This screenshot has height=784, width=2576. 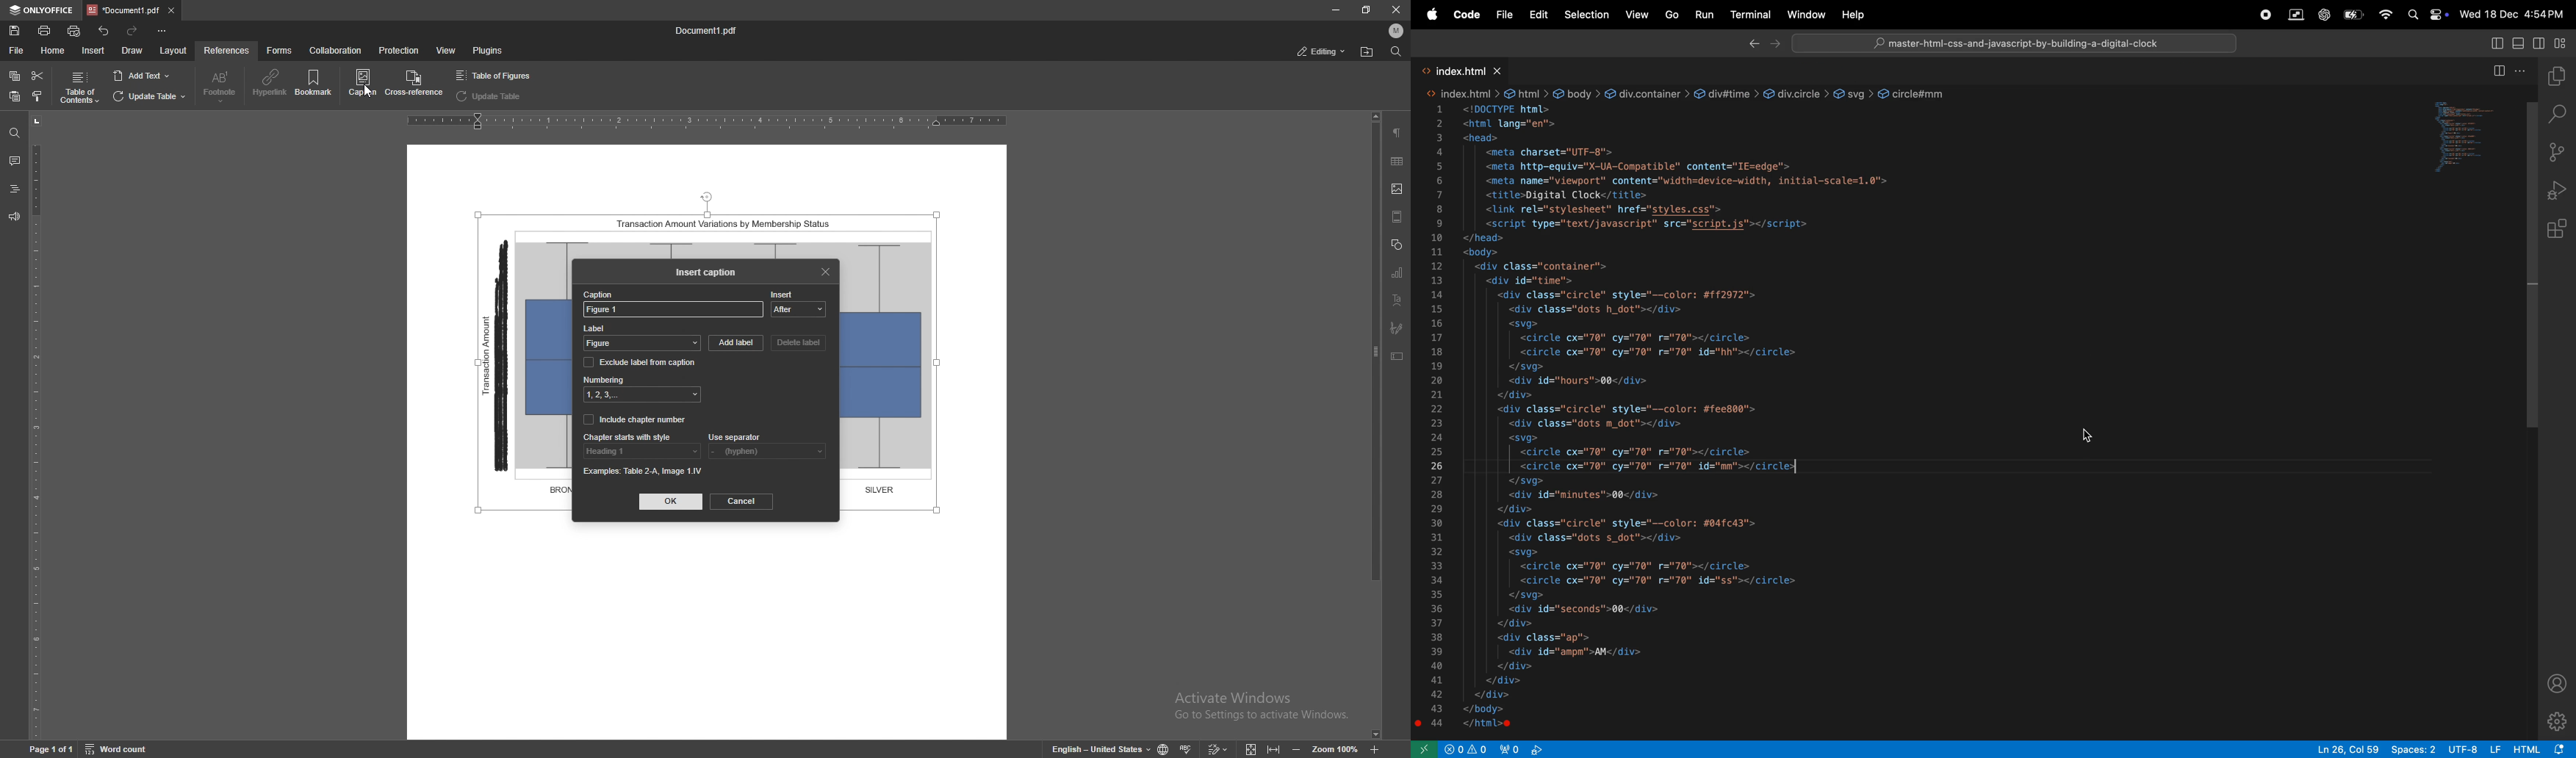 What do you see at coordinates (785, 293) in the screenshot?
I see `insert` at bounding box center [785, 293].